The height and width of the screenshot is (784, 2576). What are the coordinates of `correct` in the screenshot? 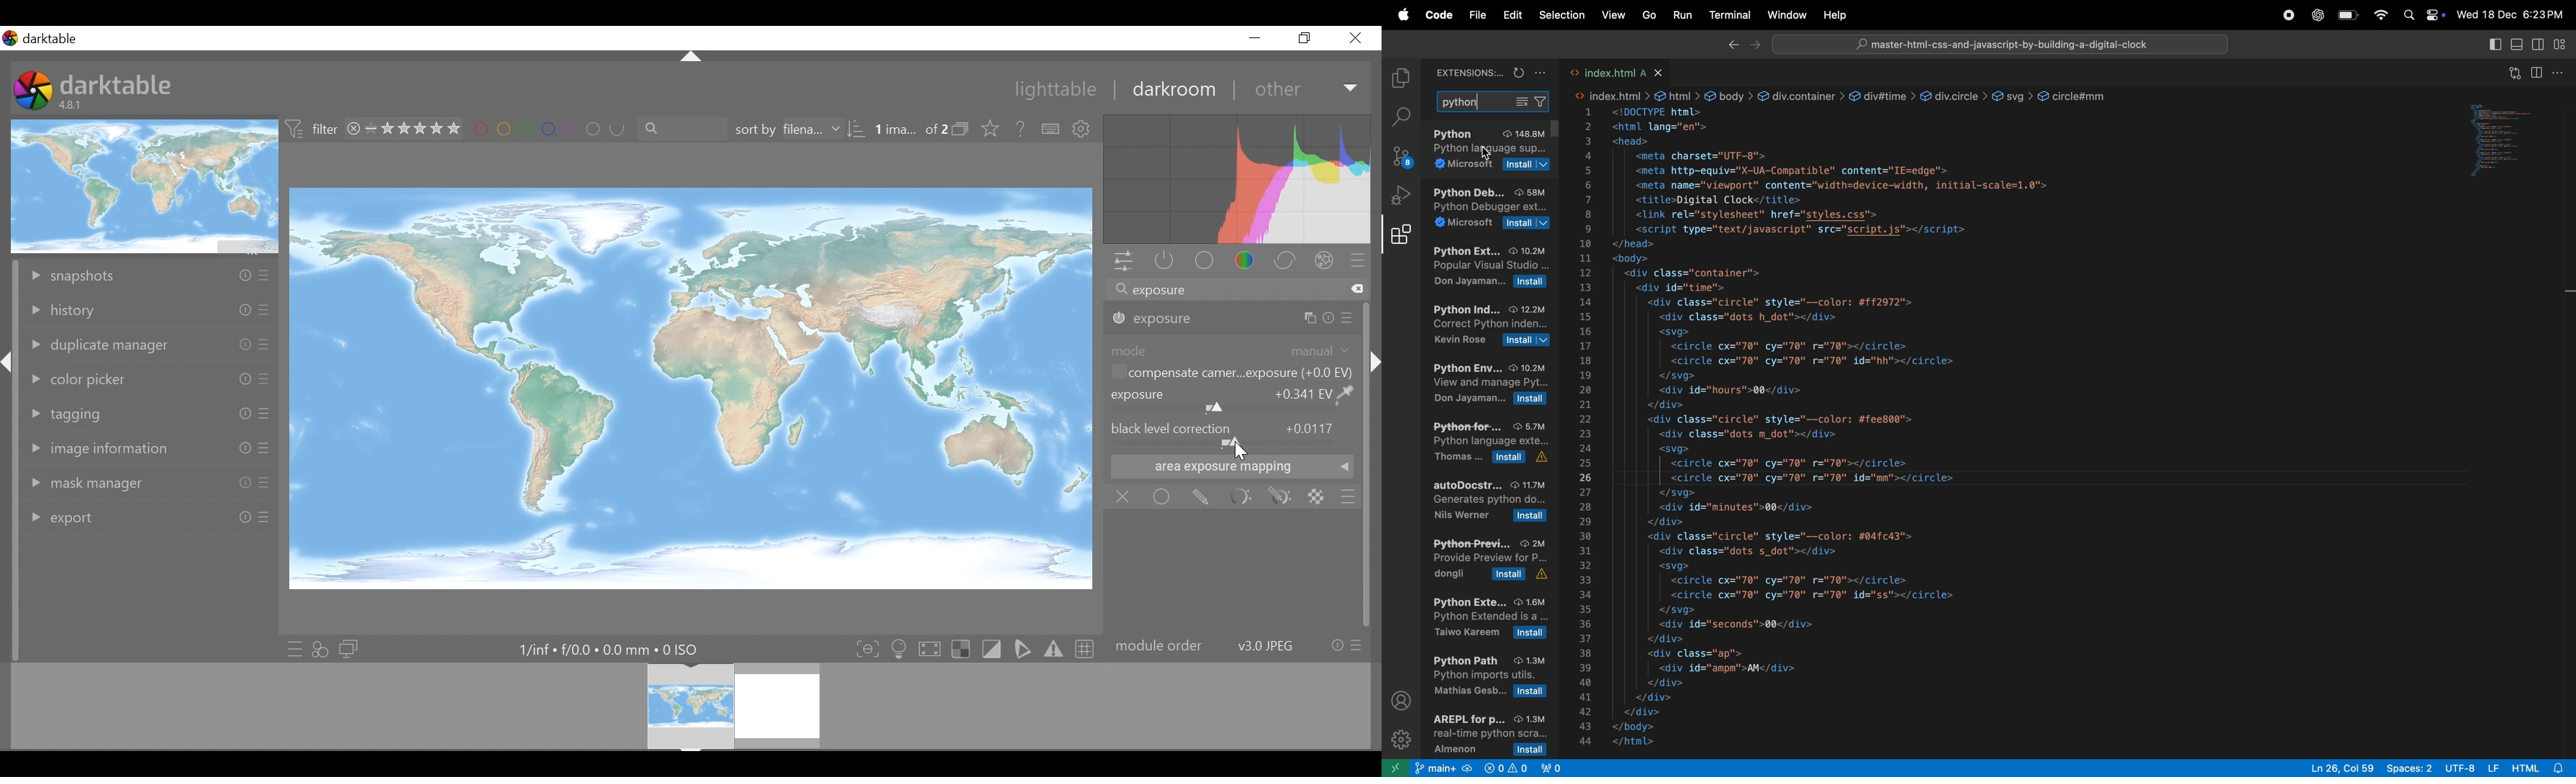 It's located at (1284, 260).